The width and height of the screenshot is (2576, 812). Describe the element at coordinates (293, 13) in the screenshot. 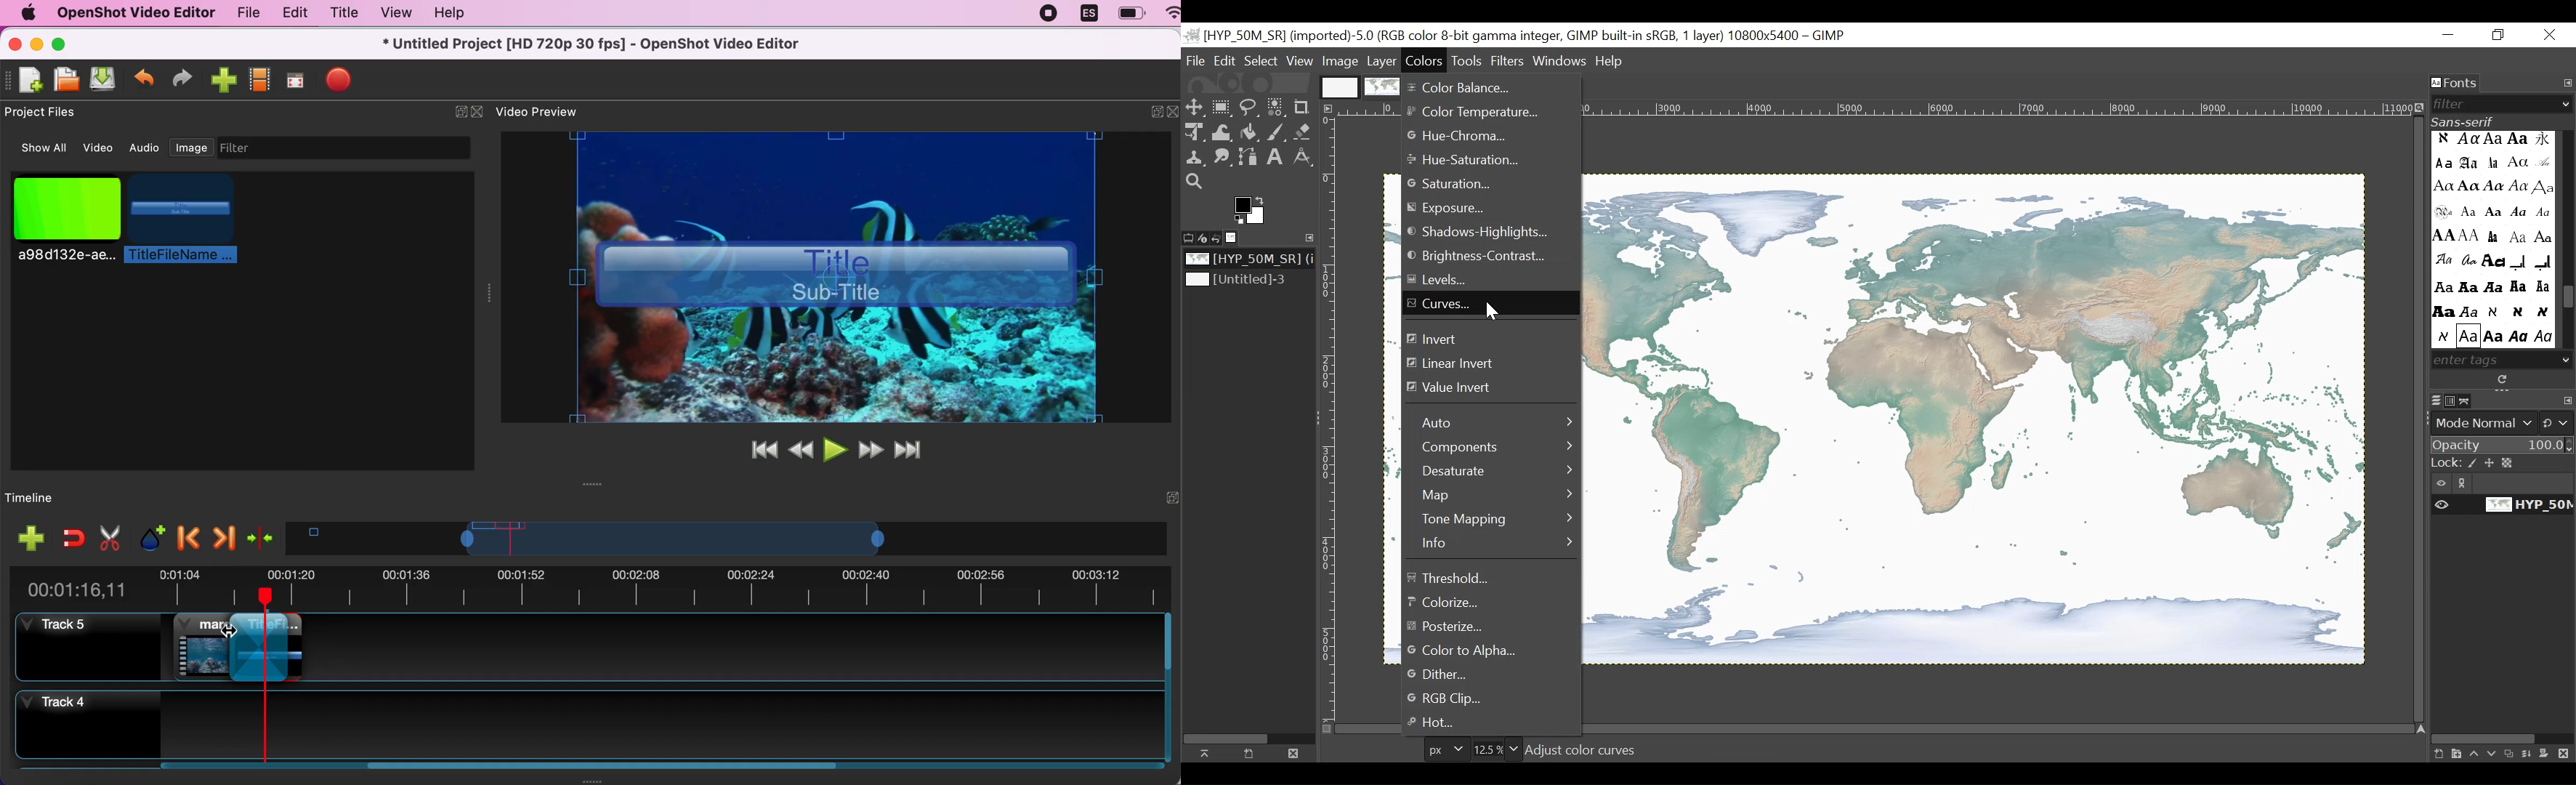

I see `edit` at that location.